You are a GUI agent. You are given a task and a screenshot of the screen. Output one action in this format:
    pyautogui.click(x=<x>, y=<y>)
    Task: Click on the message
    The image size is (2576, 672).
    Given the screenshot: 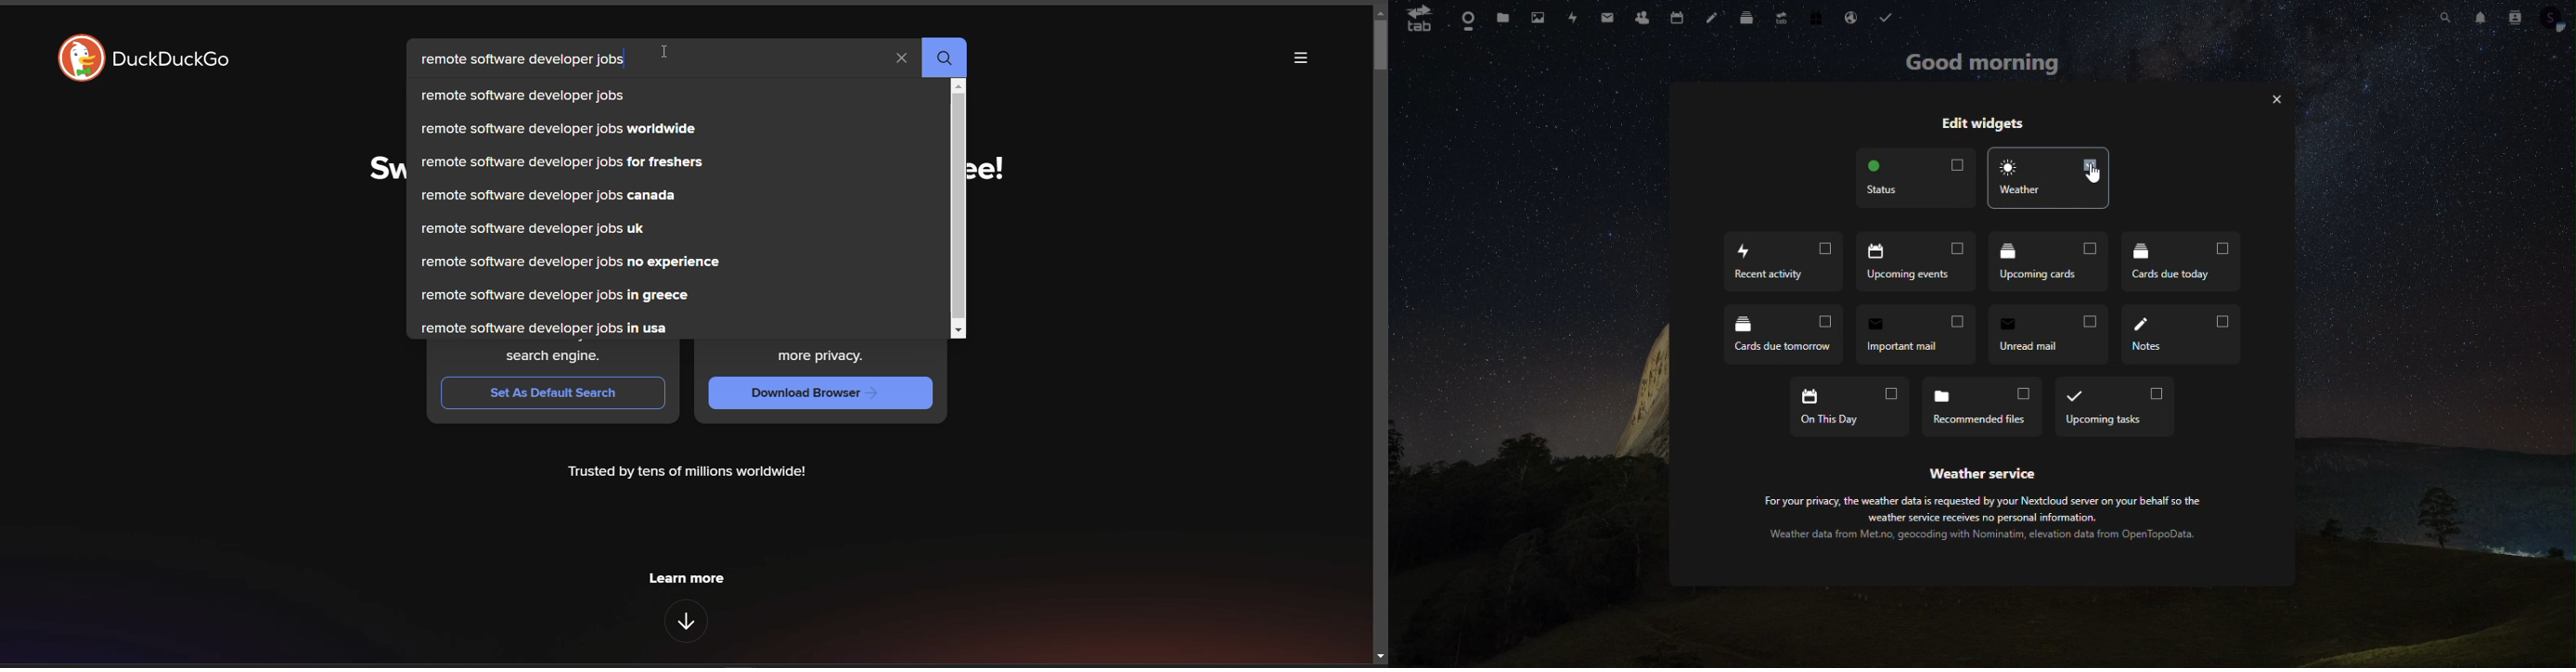 What is the action you would take?
    pyautogui.click(x=1605, y=18)
    